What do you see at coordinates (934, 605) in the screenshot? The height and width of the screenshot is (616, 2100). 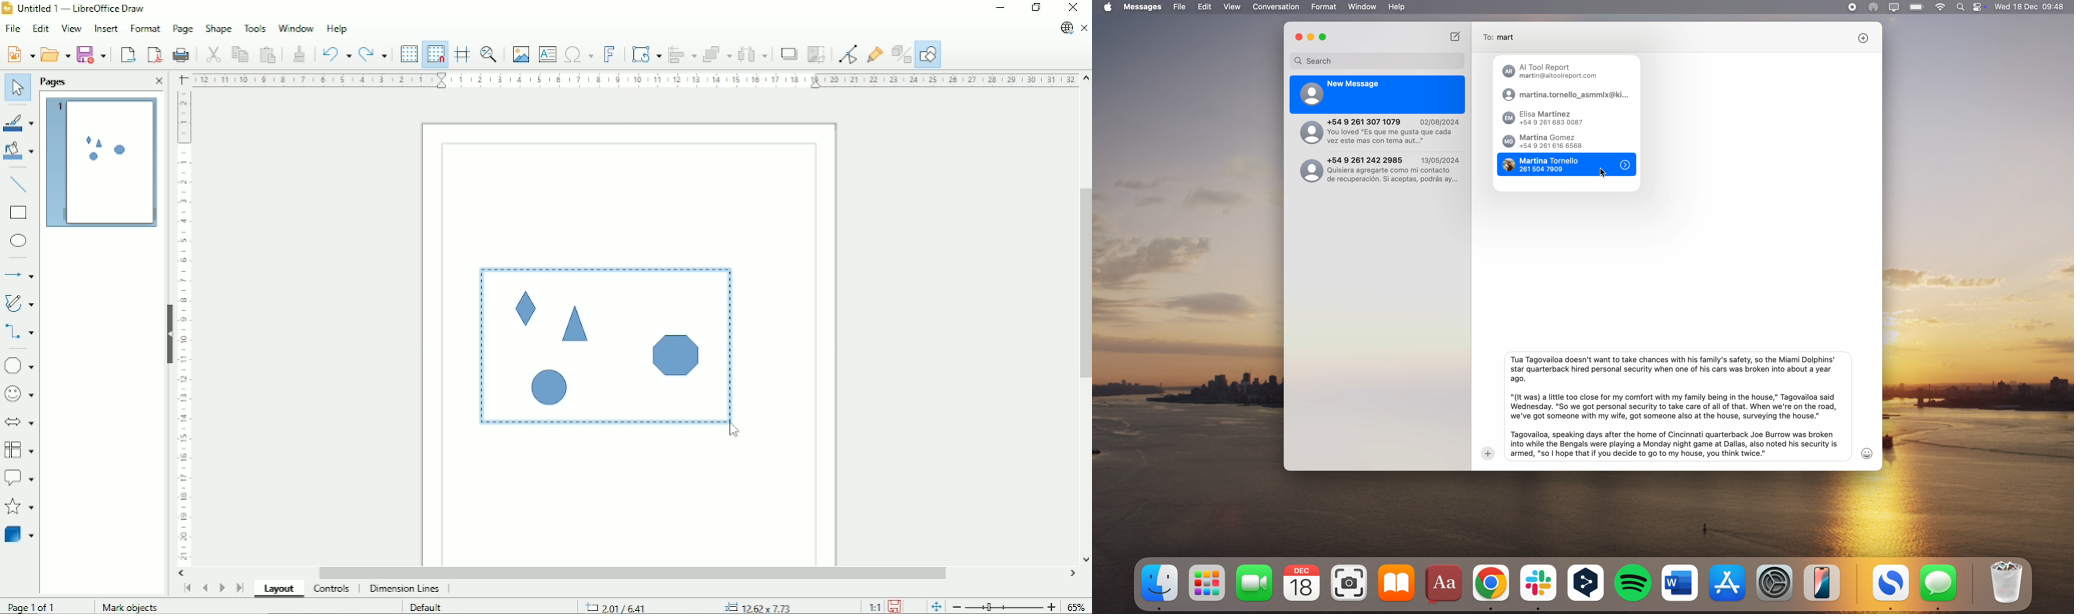 I see `Fit page to the current window` at bounding box center [934, 605].